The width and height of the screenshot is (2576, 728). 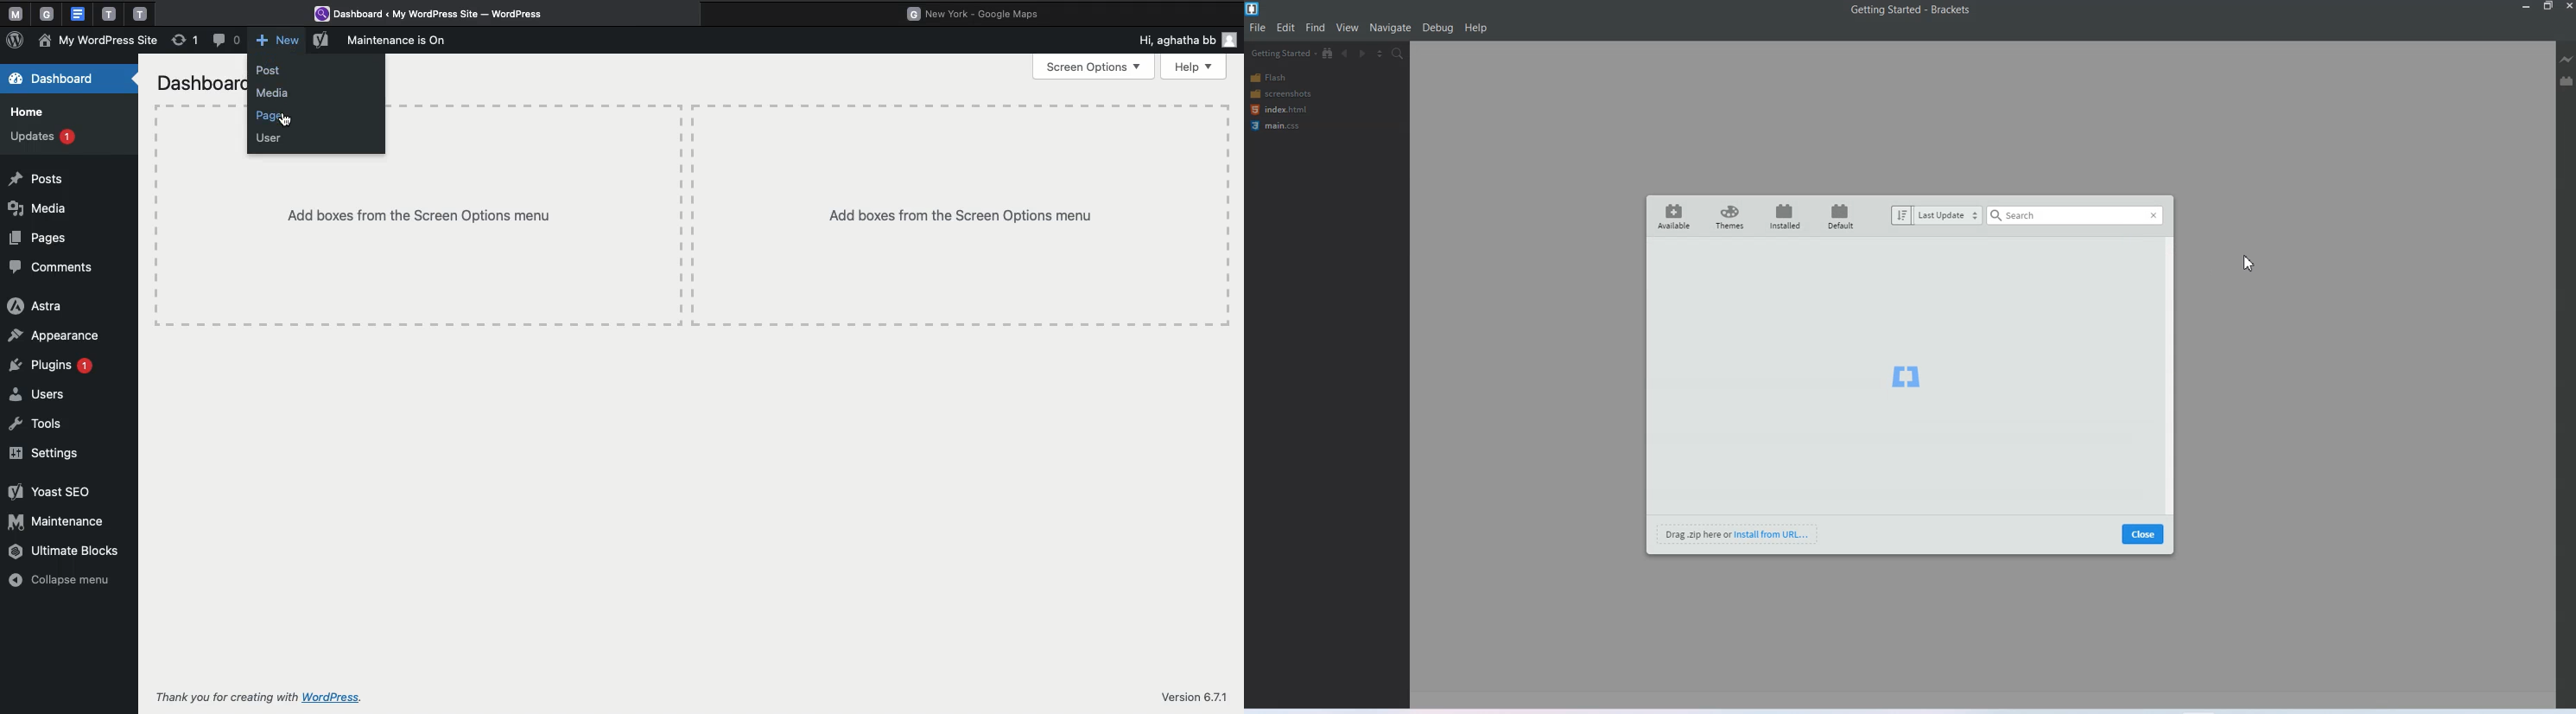 I want to click on Getting Started, so click(x=1282, y=53).